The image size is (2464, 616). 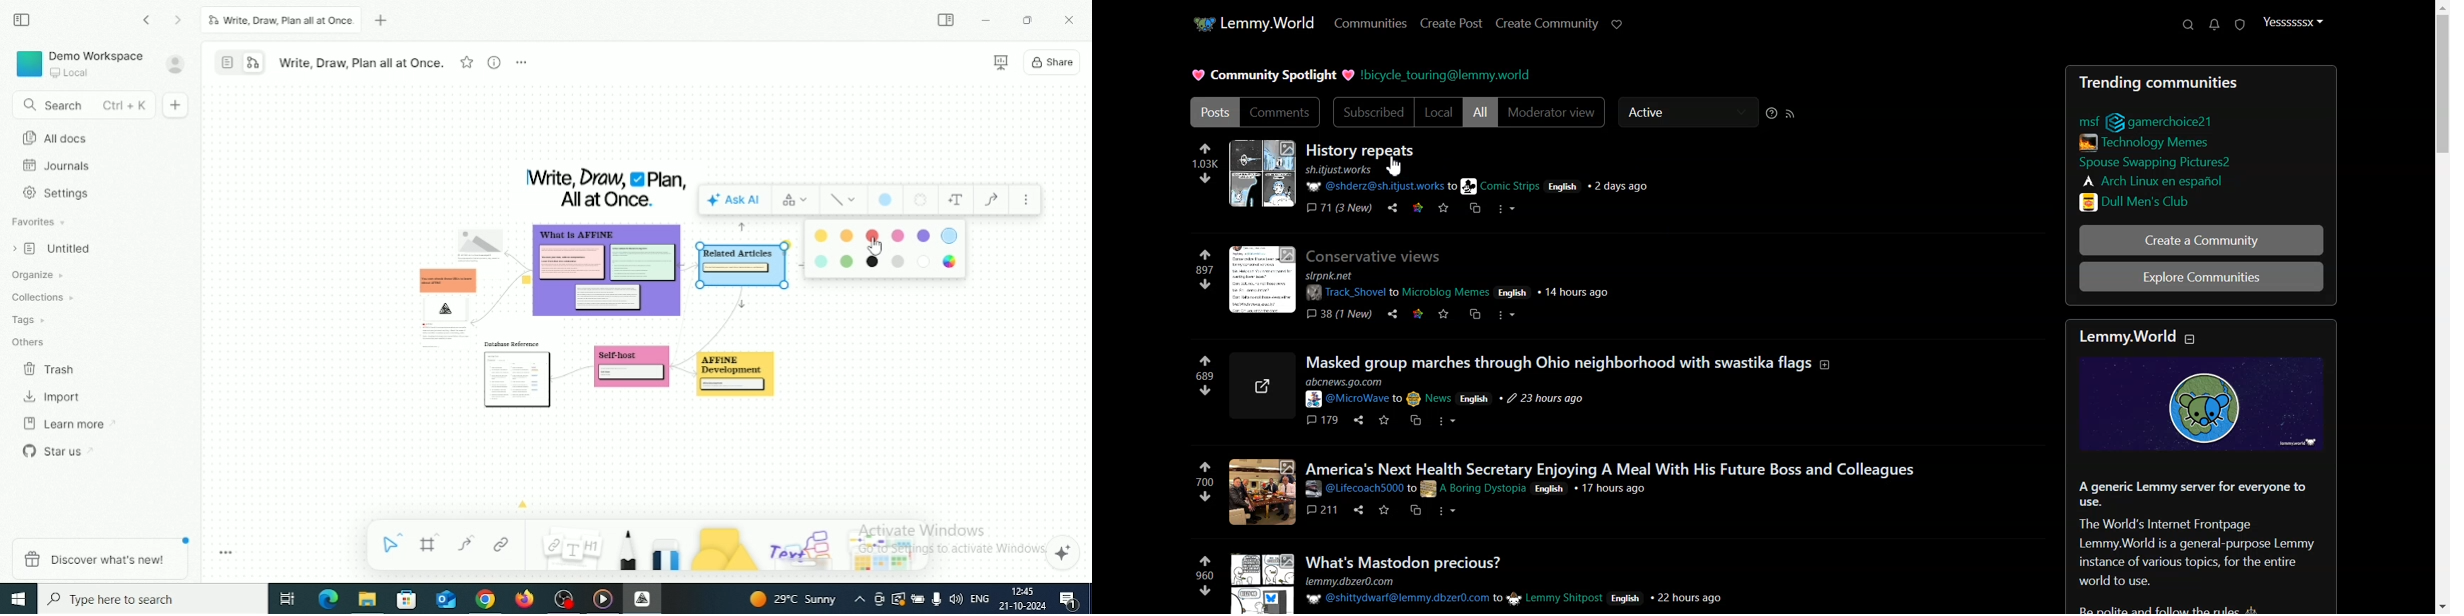 What do you see at coordinates (59, 193) in the screenshot?
I see `Settings` at bounding box center [59, 193].